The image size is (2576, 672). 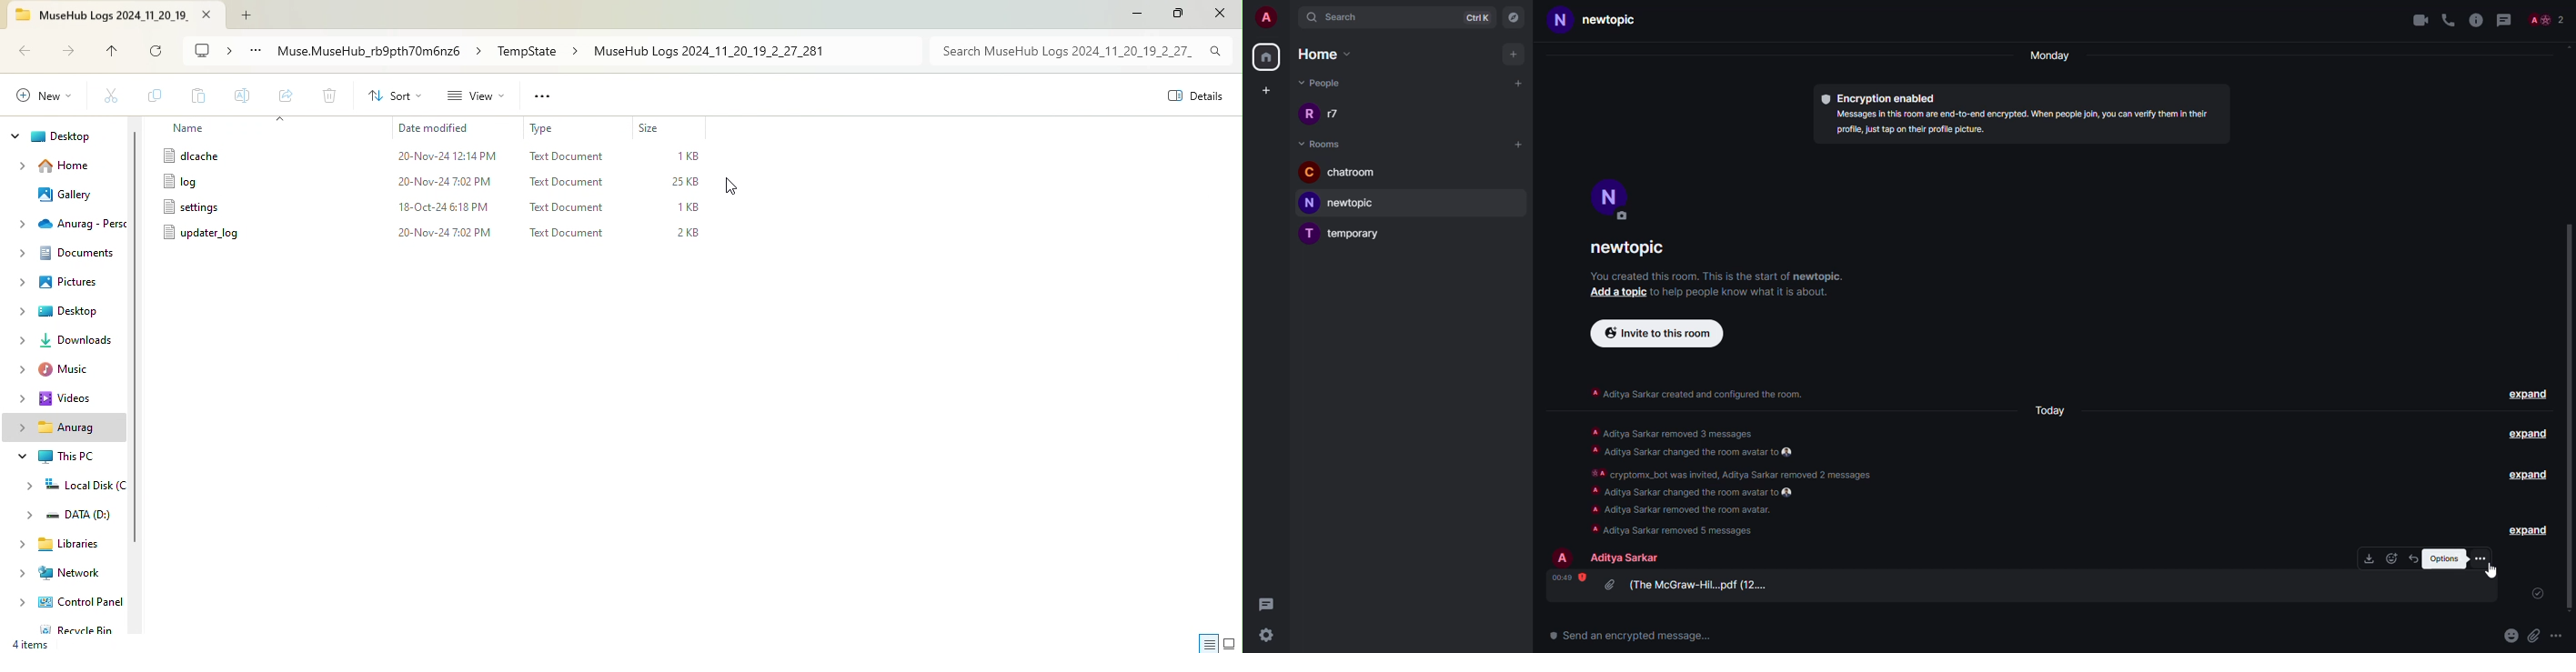 I want to click on info, so click(x=2476, y=19).